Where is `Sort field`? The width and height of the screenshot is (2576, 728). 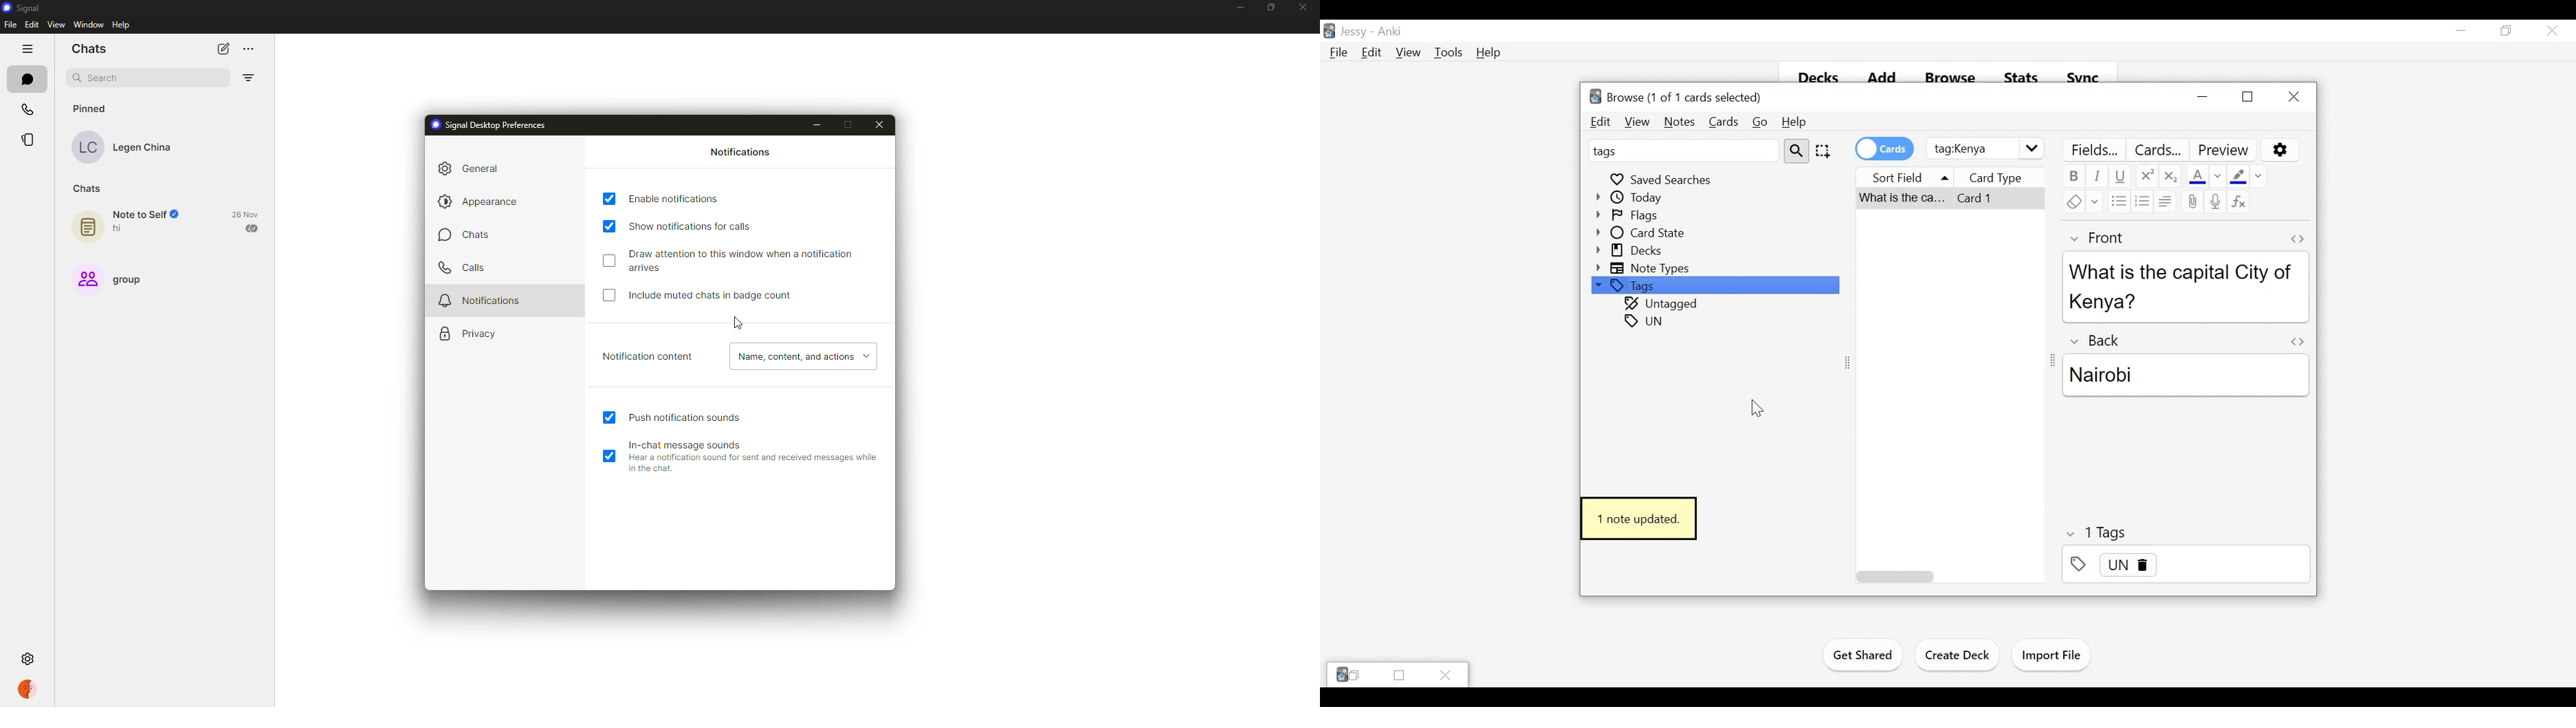 Sort field is located at coordinates (1908, 175).